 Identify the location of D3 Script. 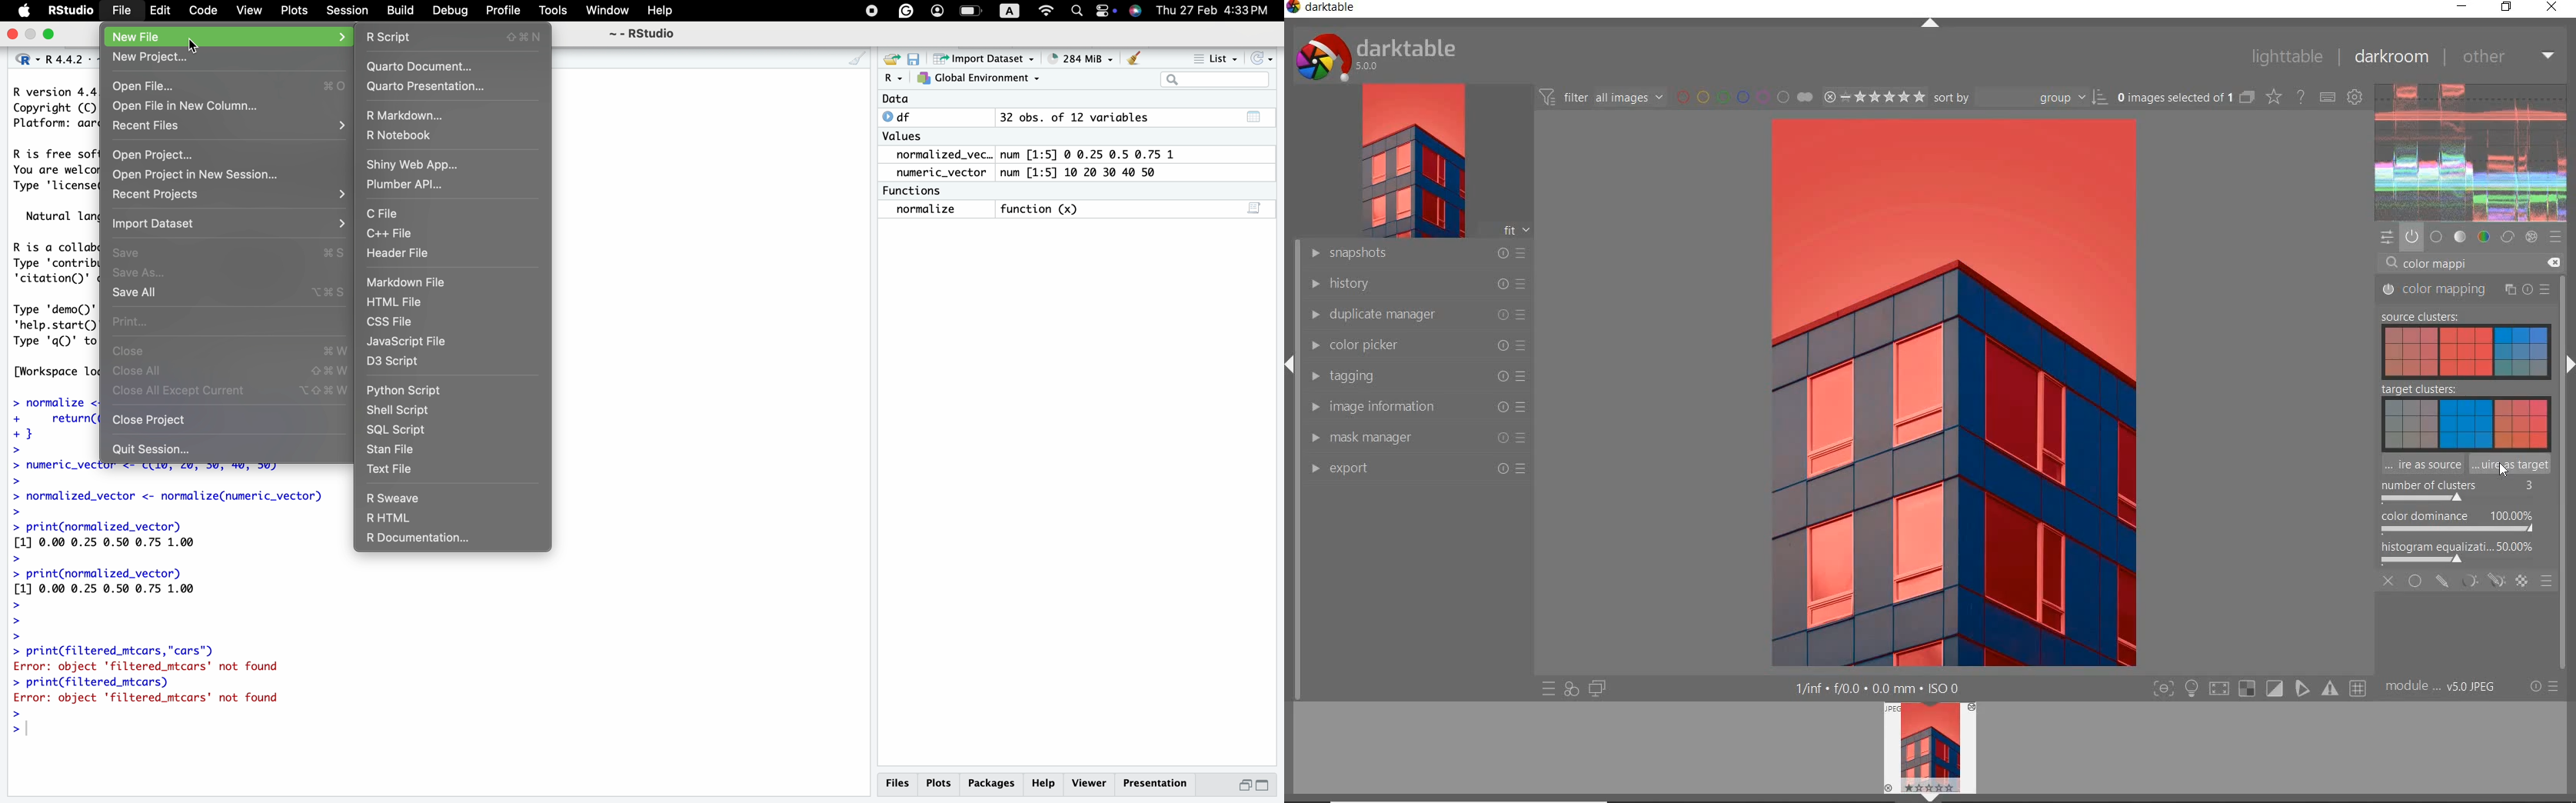
(402, 364).